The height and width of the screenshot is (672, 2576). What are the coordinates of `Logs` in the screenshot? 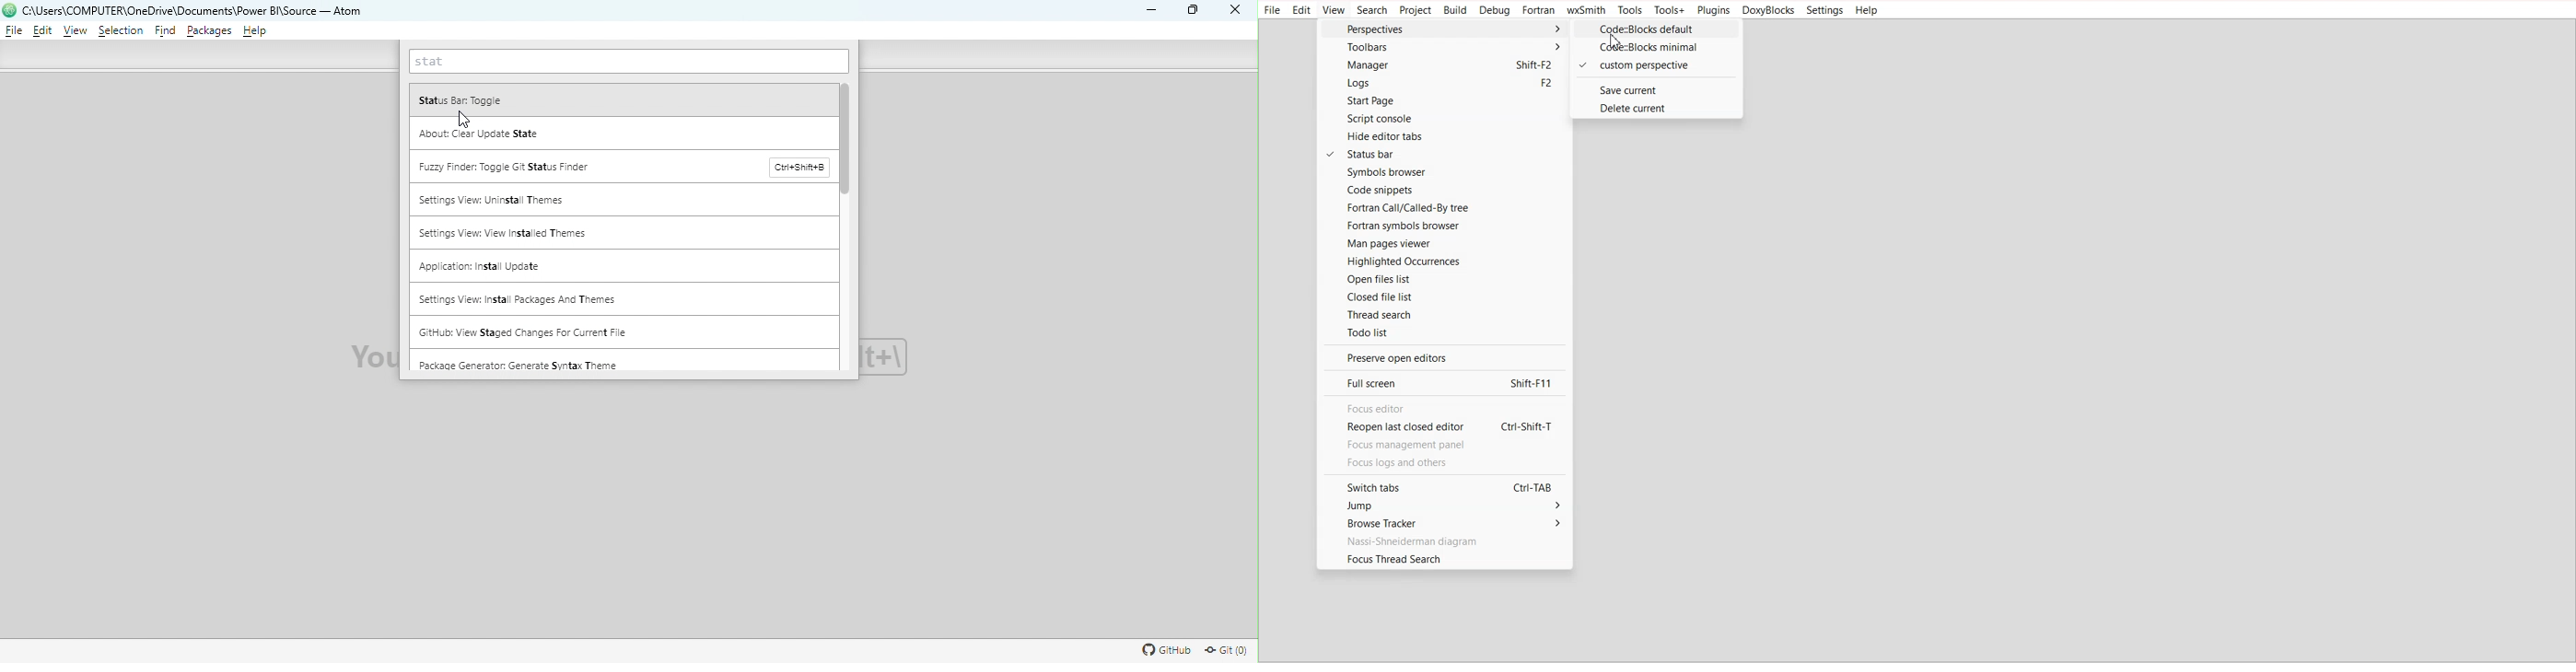 It's located at (1441, 84).